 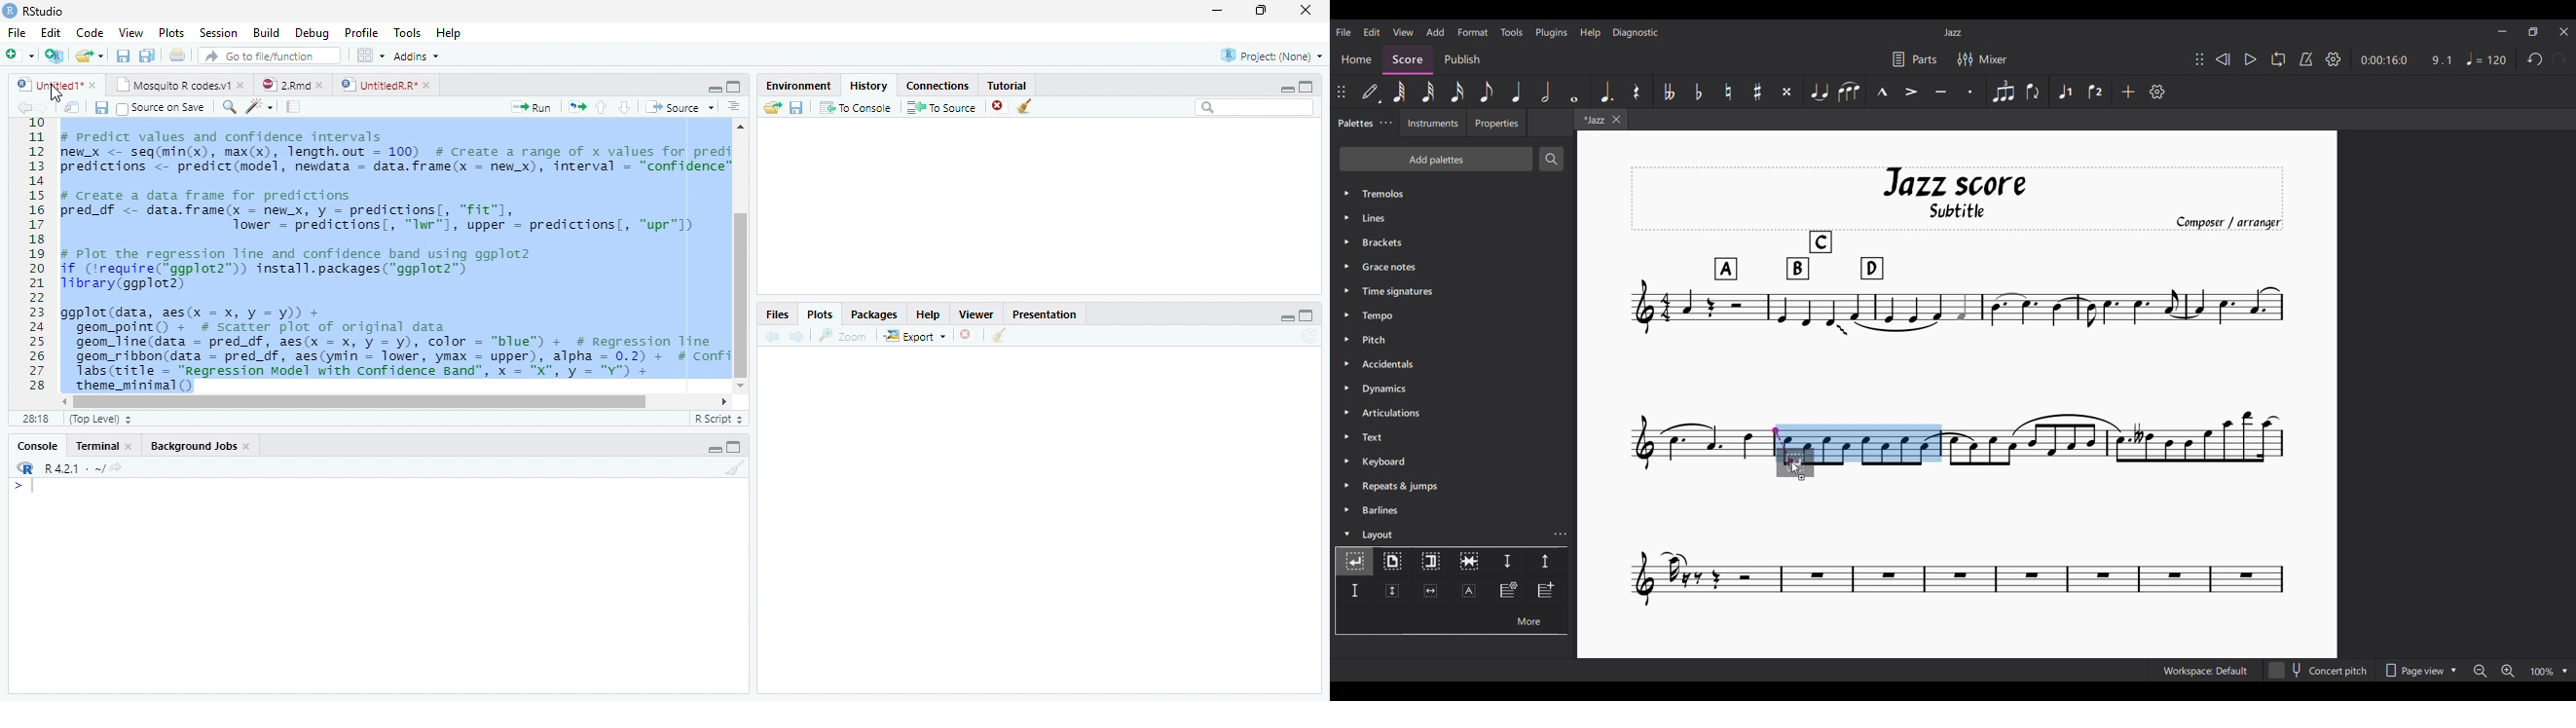 What do you see at coordinates (2279, 59) in the screenshot?
I see `Loop playback` at bounding box center [2279, 59].